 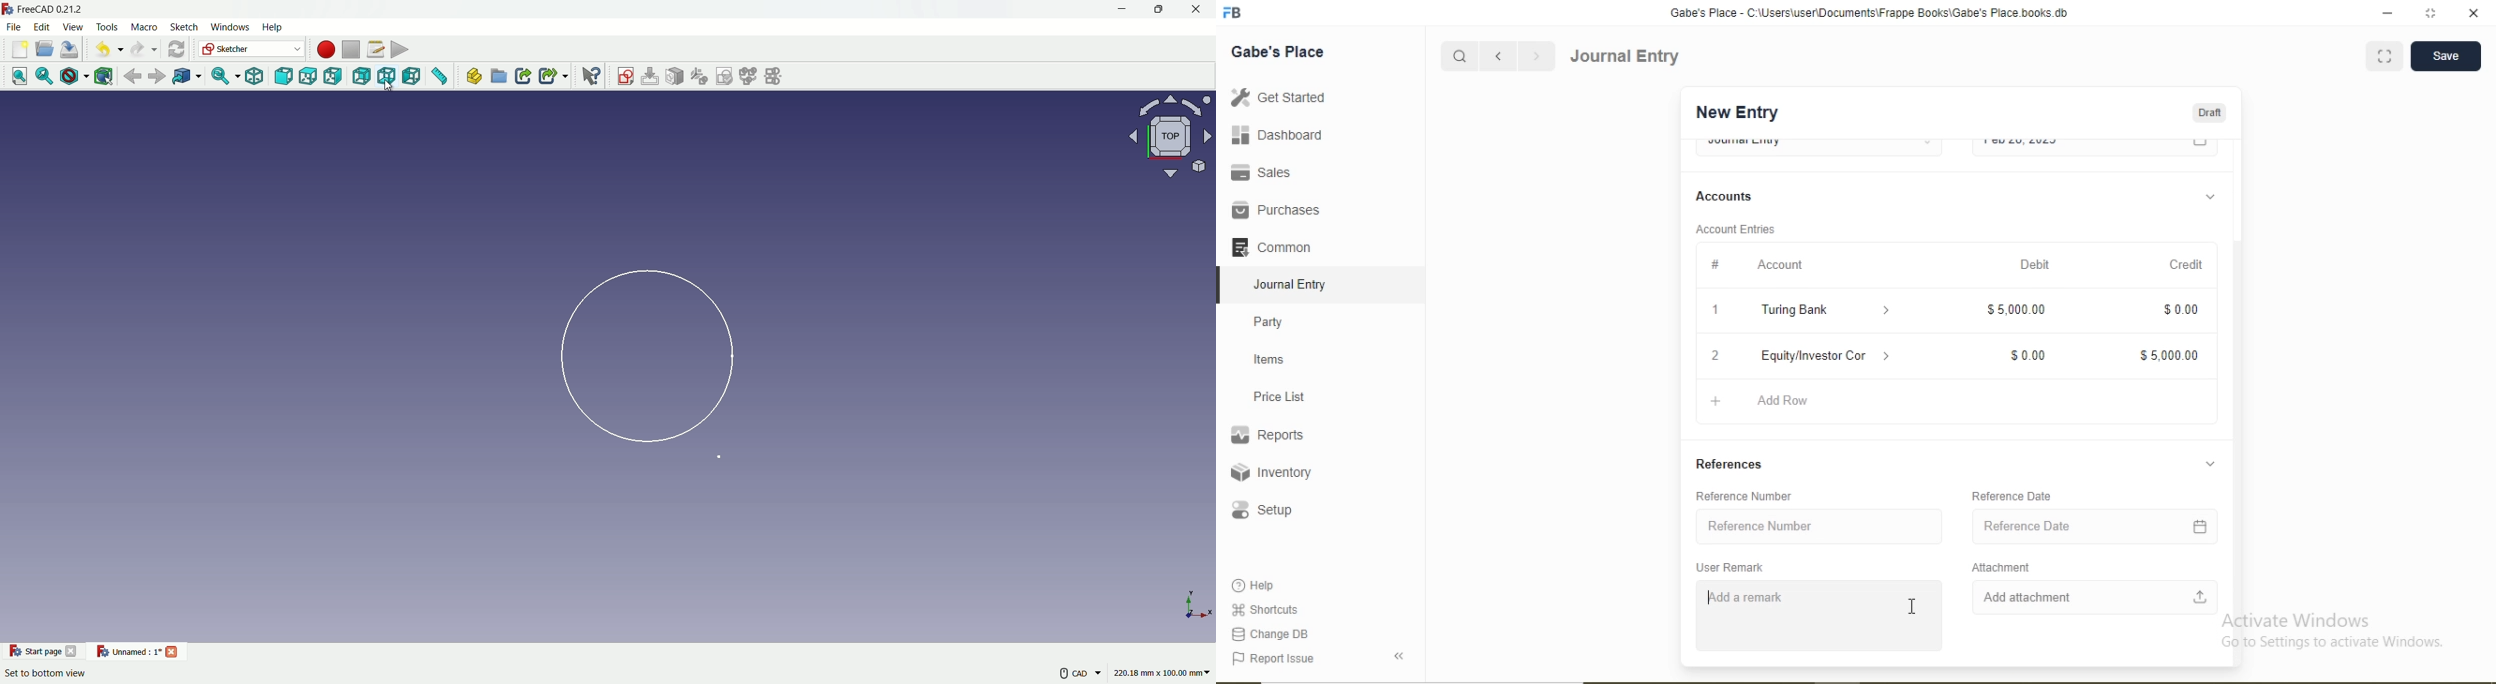 What do you see at coordinates (401, 48) in the screenshot?
I see `execute macros` at bounding box center [401, 48].